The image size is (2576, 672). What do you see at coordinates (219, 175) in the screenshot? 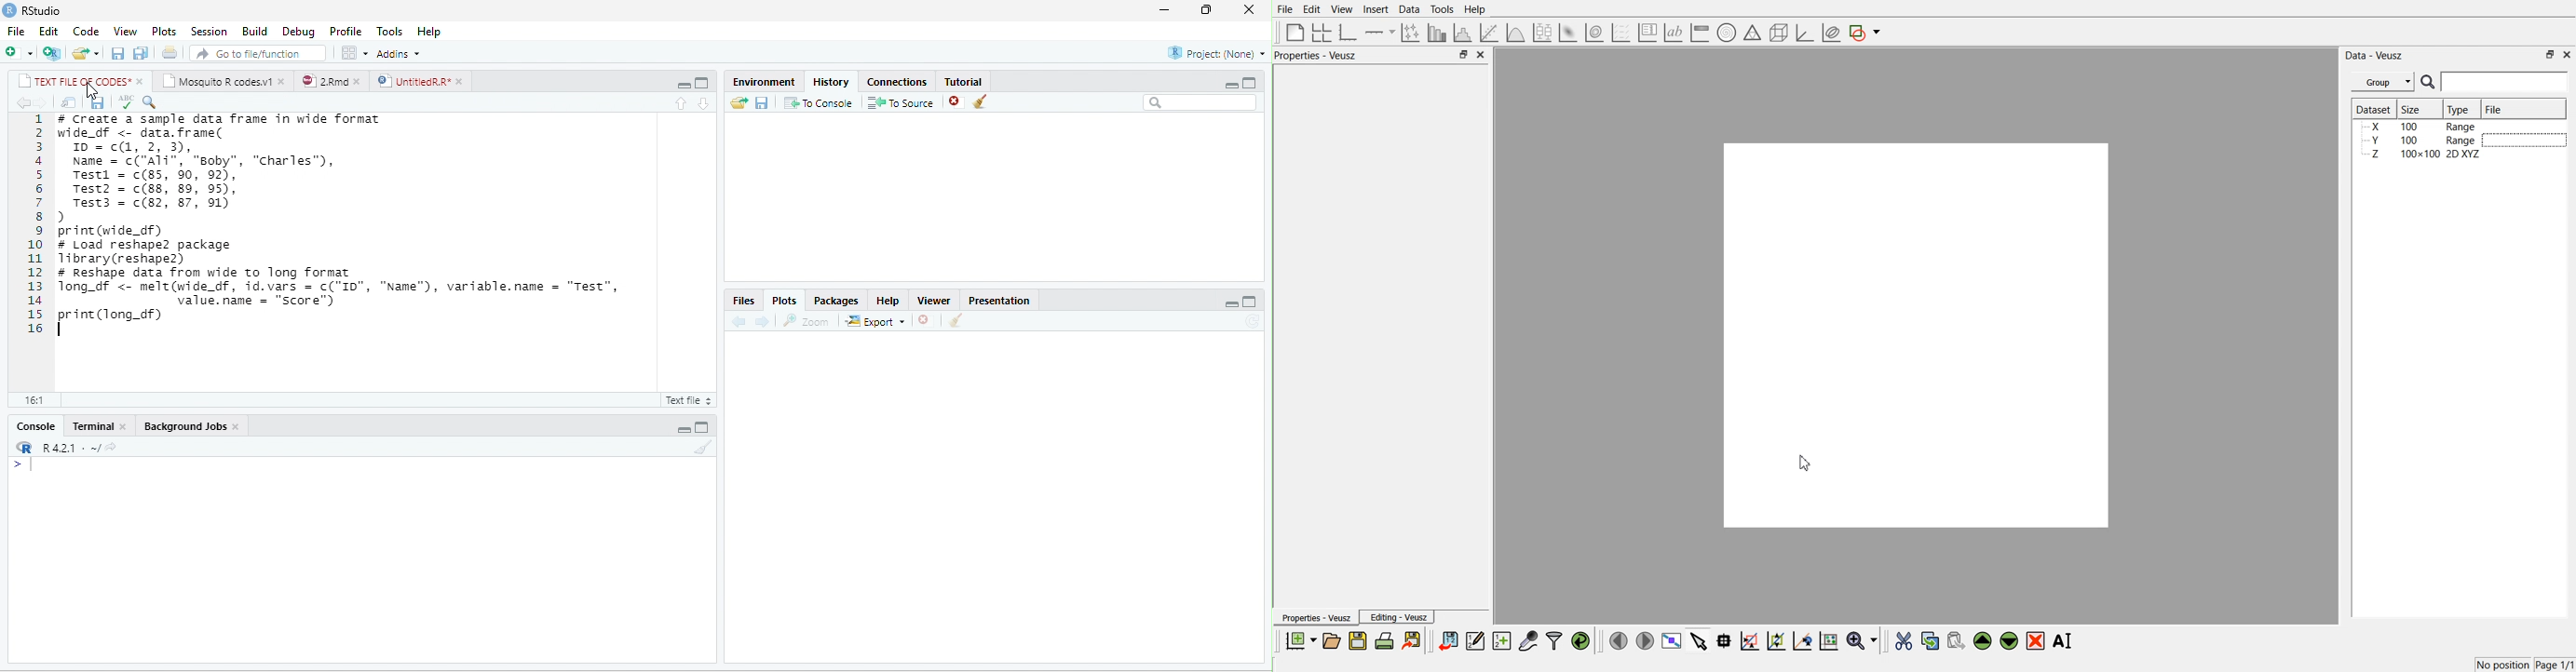
I see `# Create a sample data frame in wide format wide_df <- data. frame( ID = c(1,2,3),Name = c("ali", “soby”, "Charles”),Testi = (85, 90, 92),Test2 = (88, 89, 95),Test3 = c(82, 87, 91))print (wide_df)` at bounding box center [219, 175].